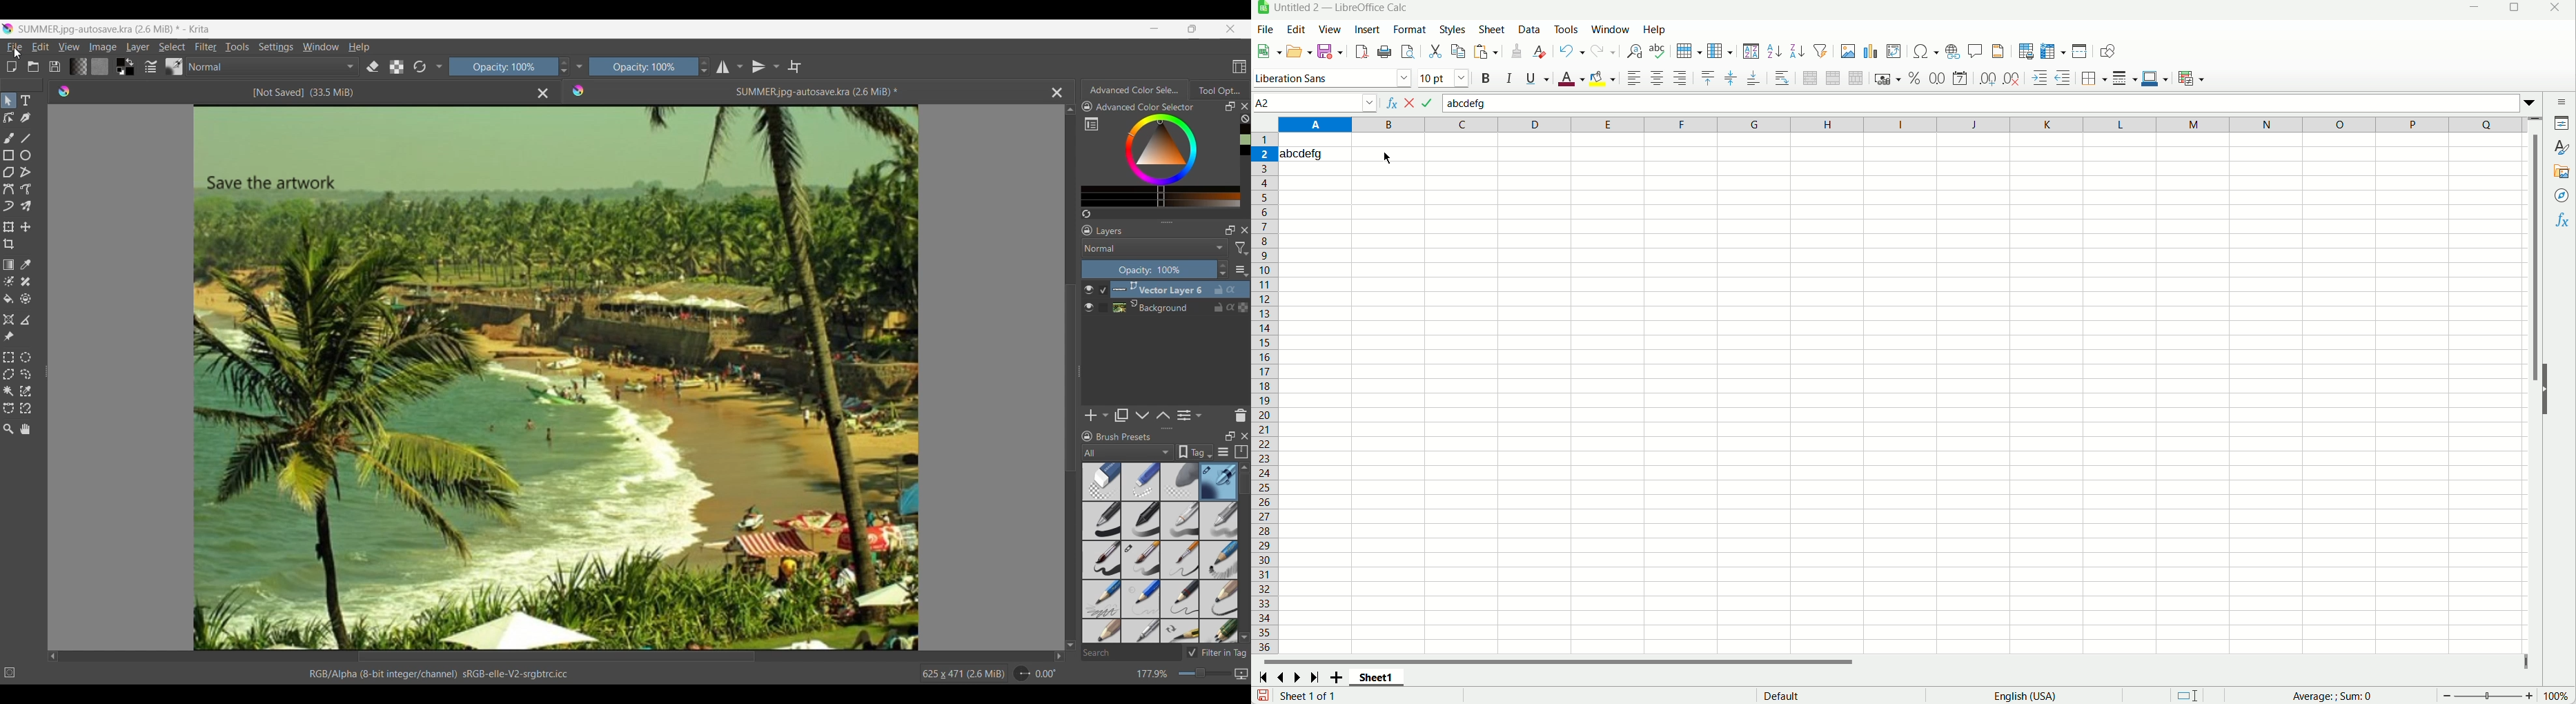 Image resolution: width=2576 pixels, height=728 pixels. I want to click on sort, so click(1752, 52).